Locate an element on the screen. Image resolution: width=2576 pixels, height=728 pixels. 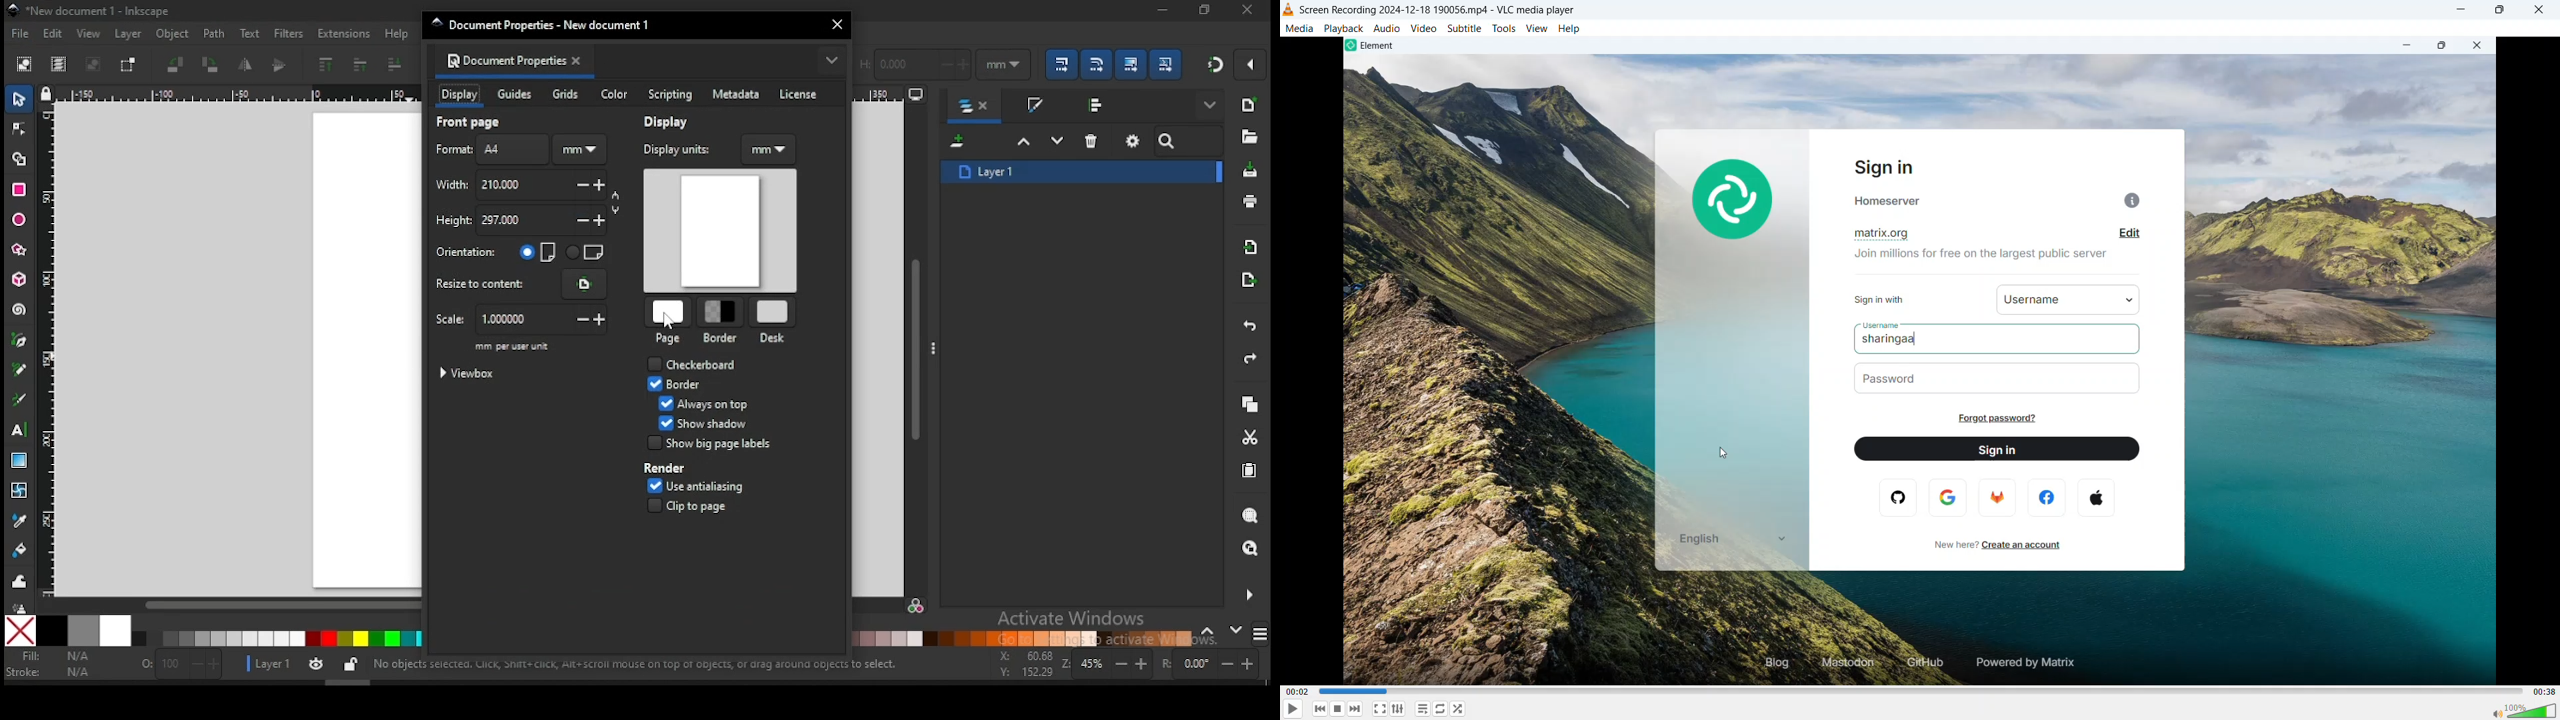
color modes is located at coordinates (1260, 634).